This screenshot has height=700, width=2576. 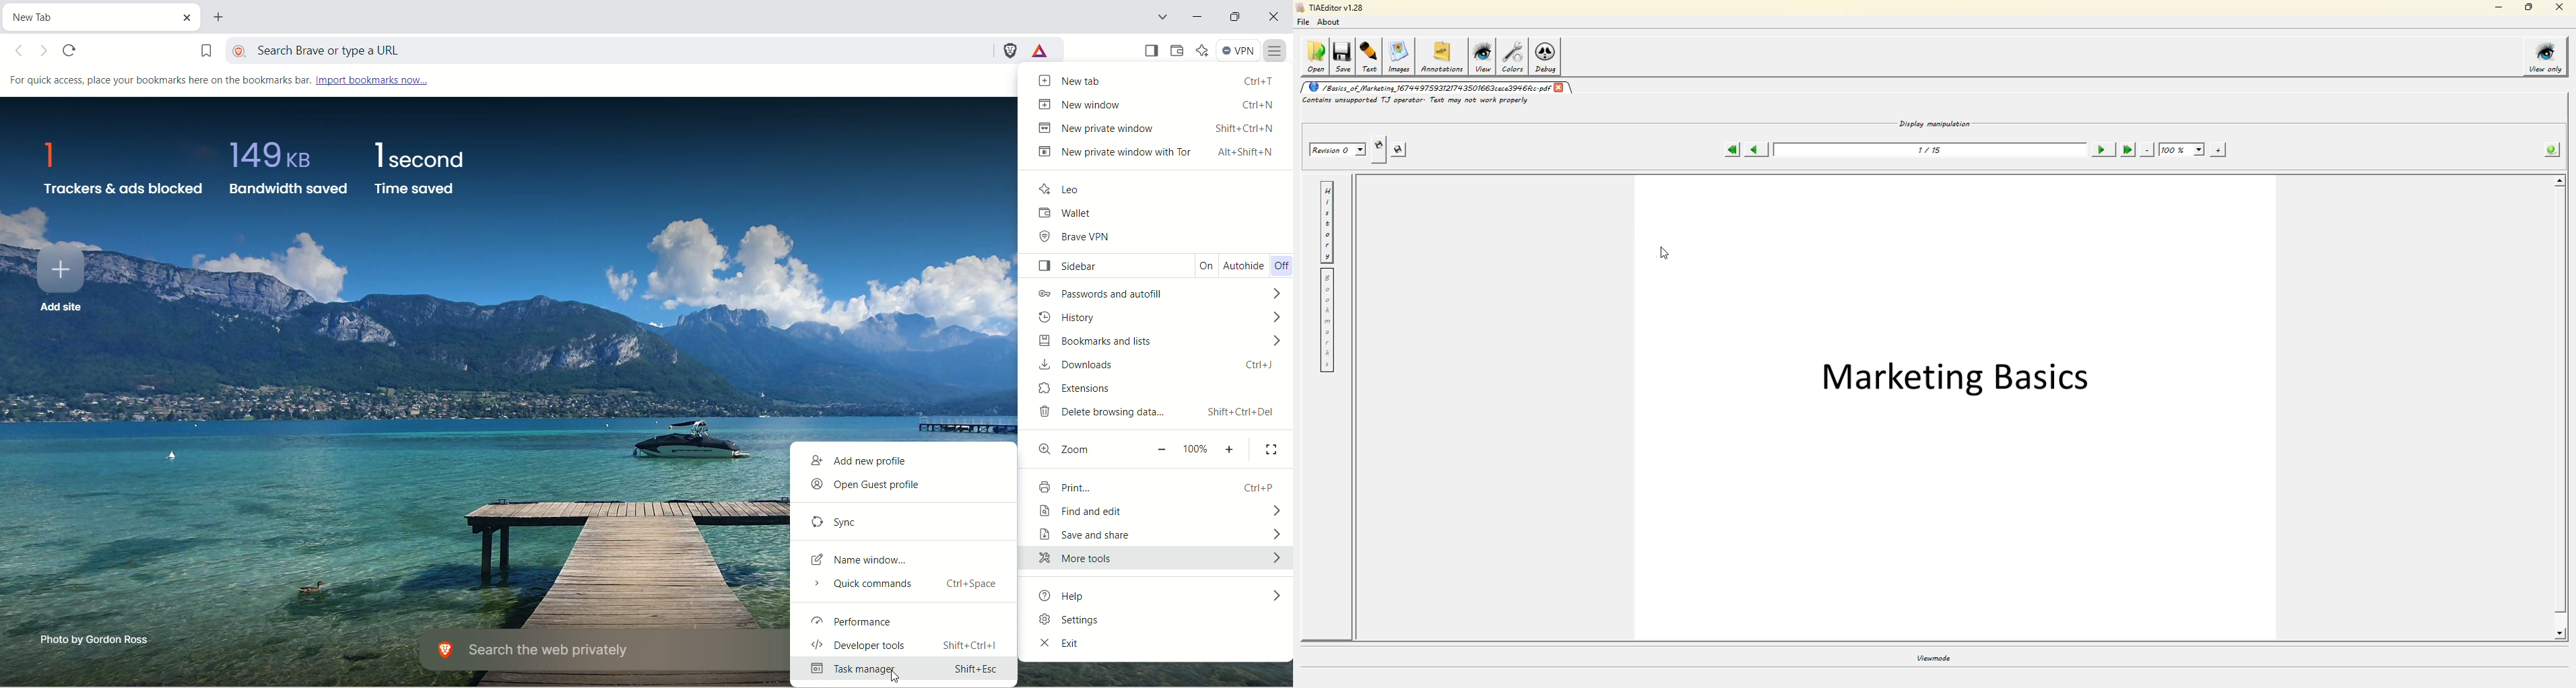 What do you see at coordinates (911, 647) in the screenshot?
I see `developer tools` at bounding box center [911, 647].